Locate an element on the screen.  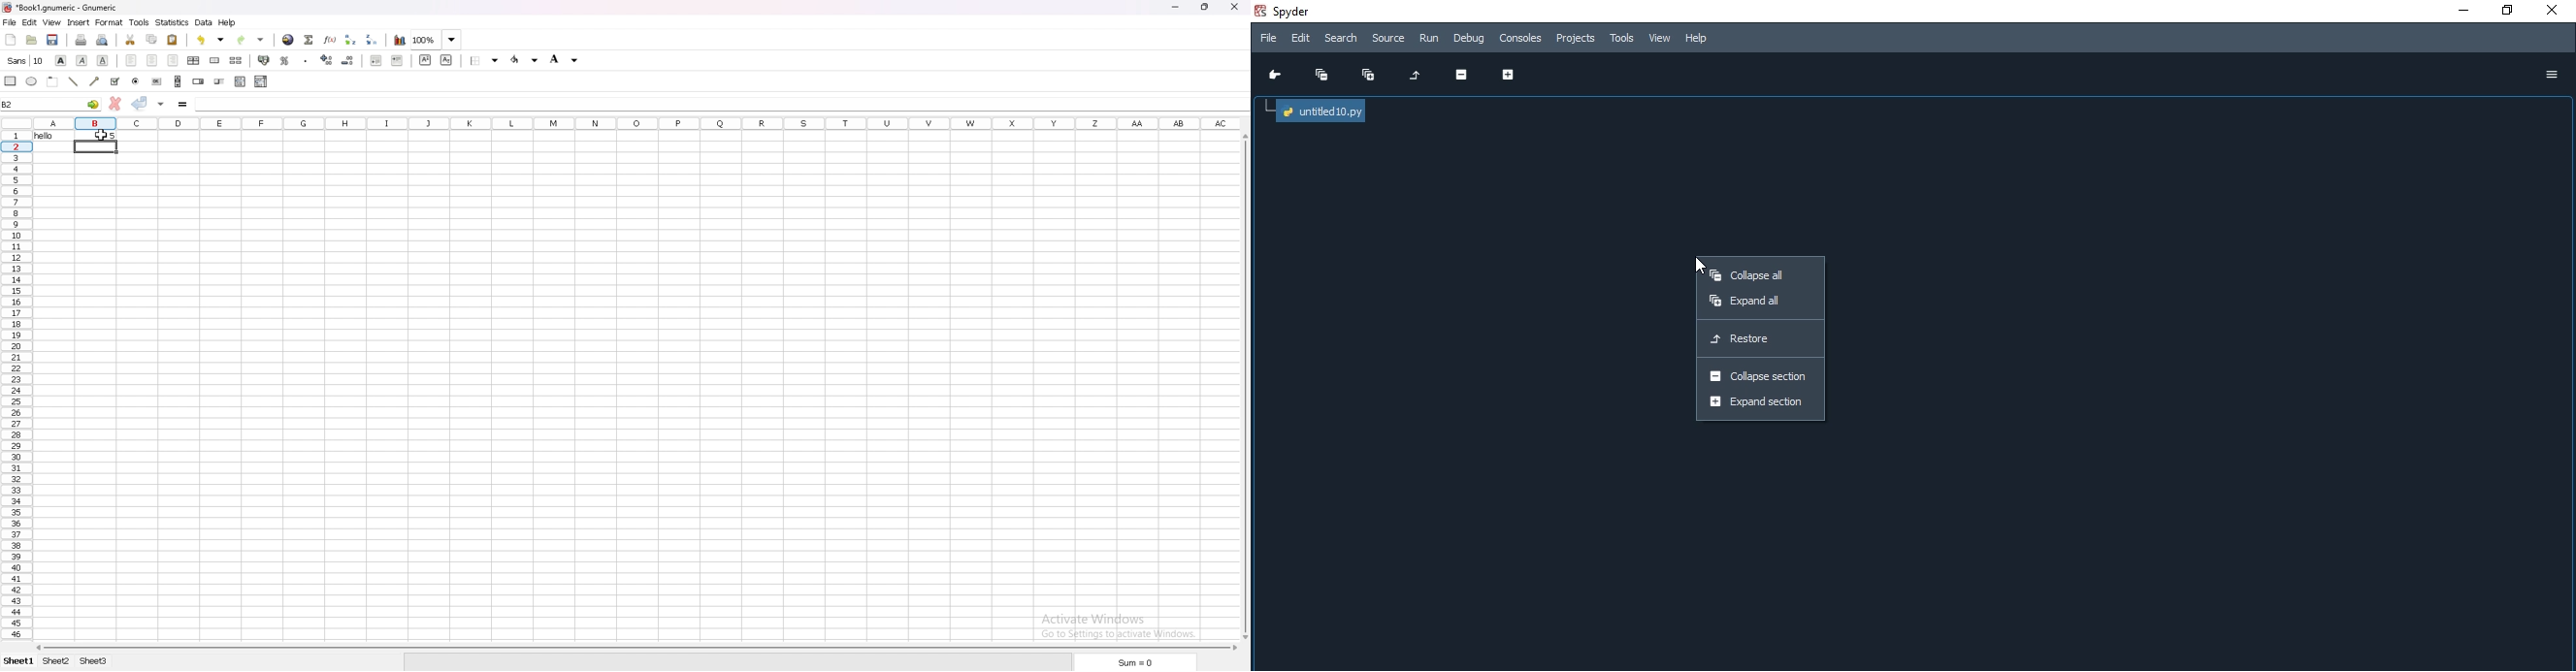
gnumeric is located at coordinates (59, 8).